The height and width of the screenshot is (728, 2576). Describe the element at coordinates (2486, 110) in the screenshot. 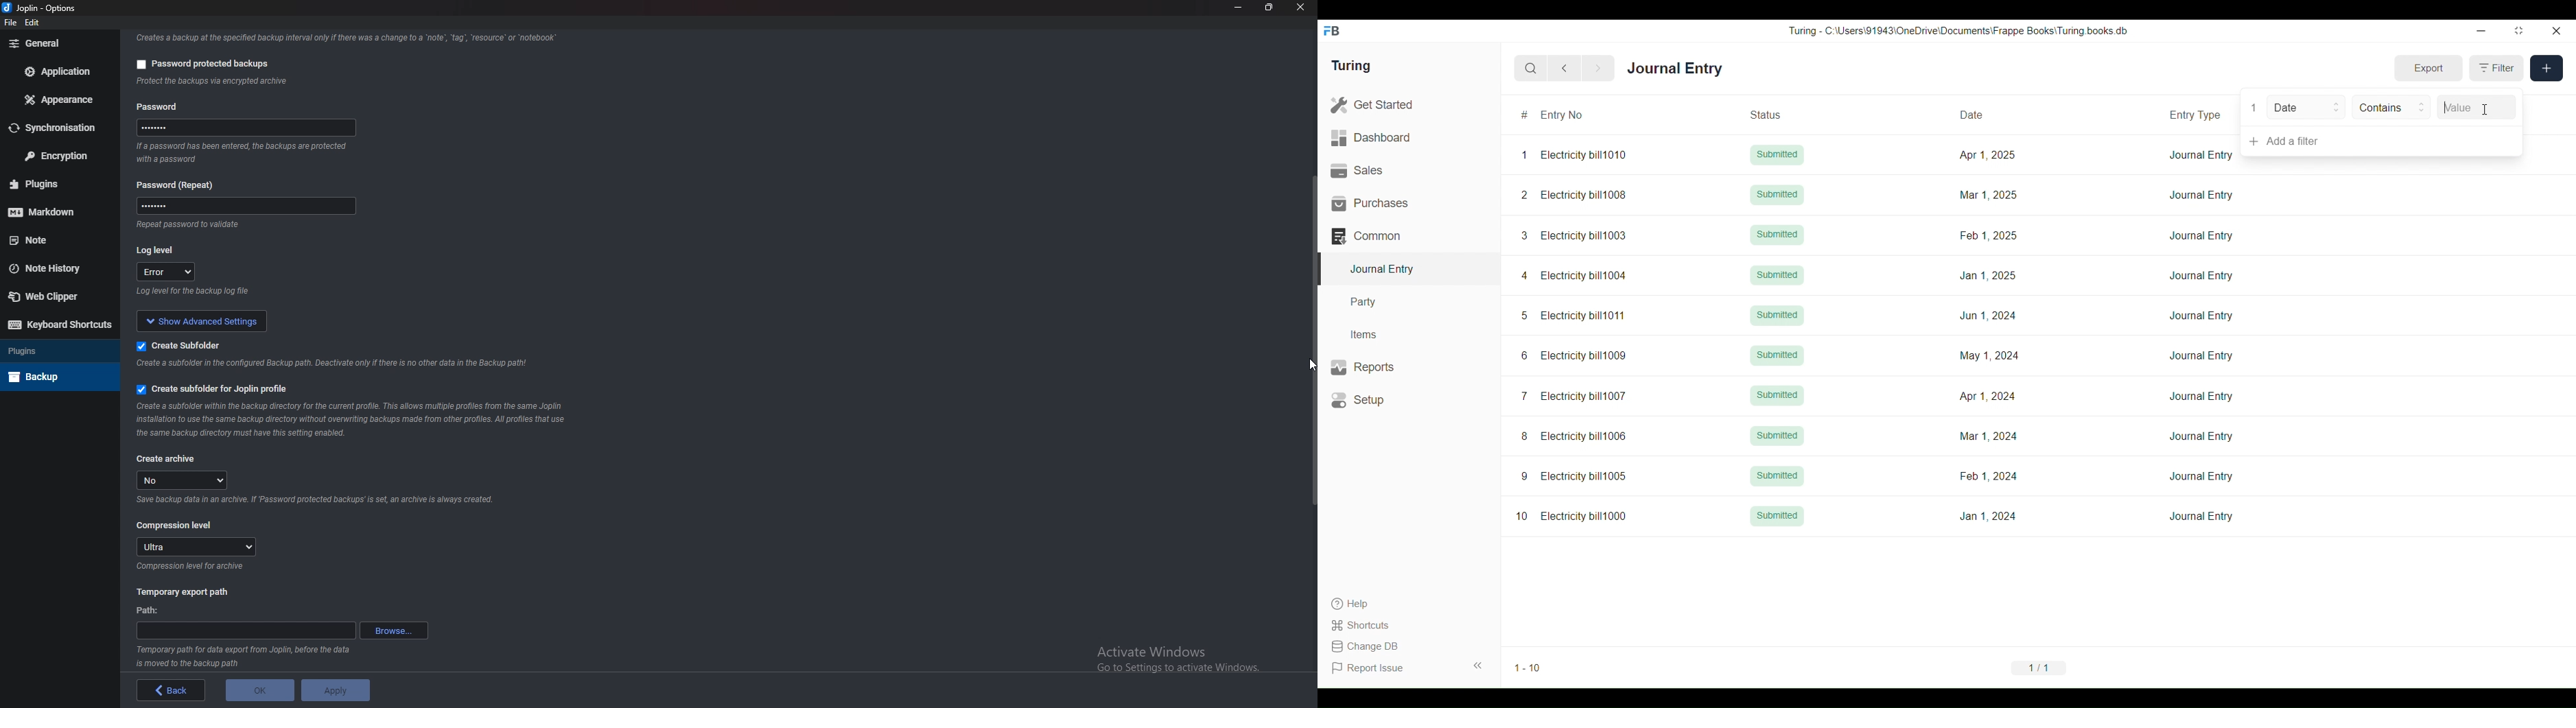

I see `Cursor` at that location.